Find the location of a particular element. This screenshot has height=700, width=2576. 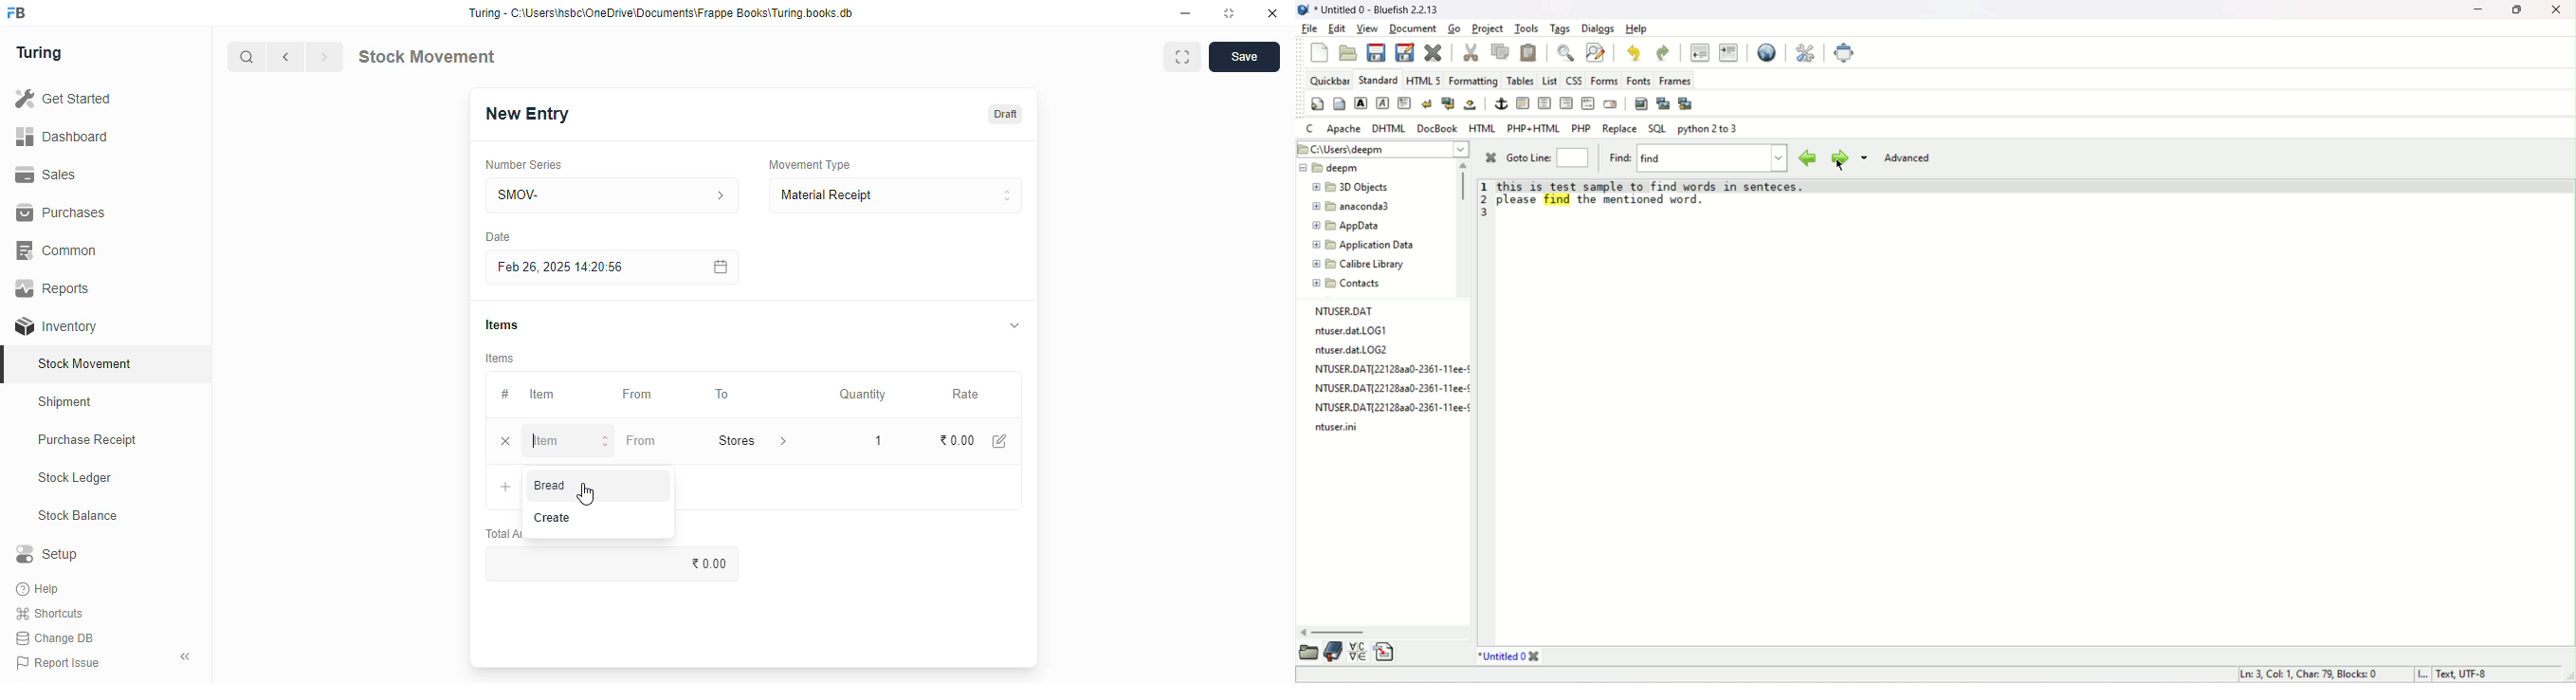

get started is located at coordinates (64, 99).